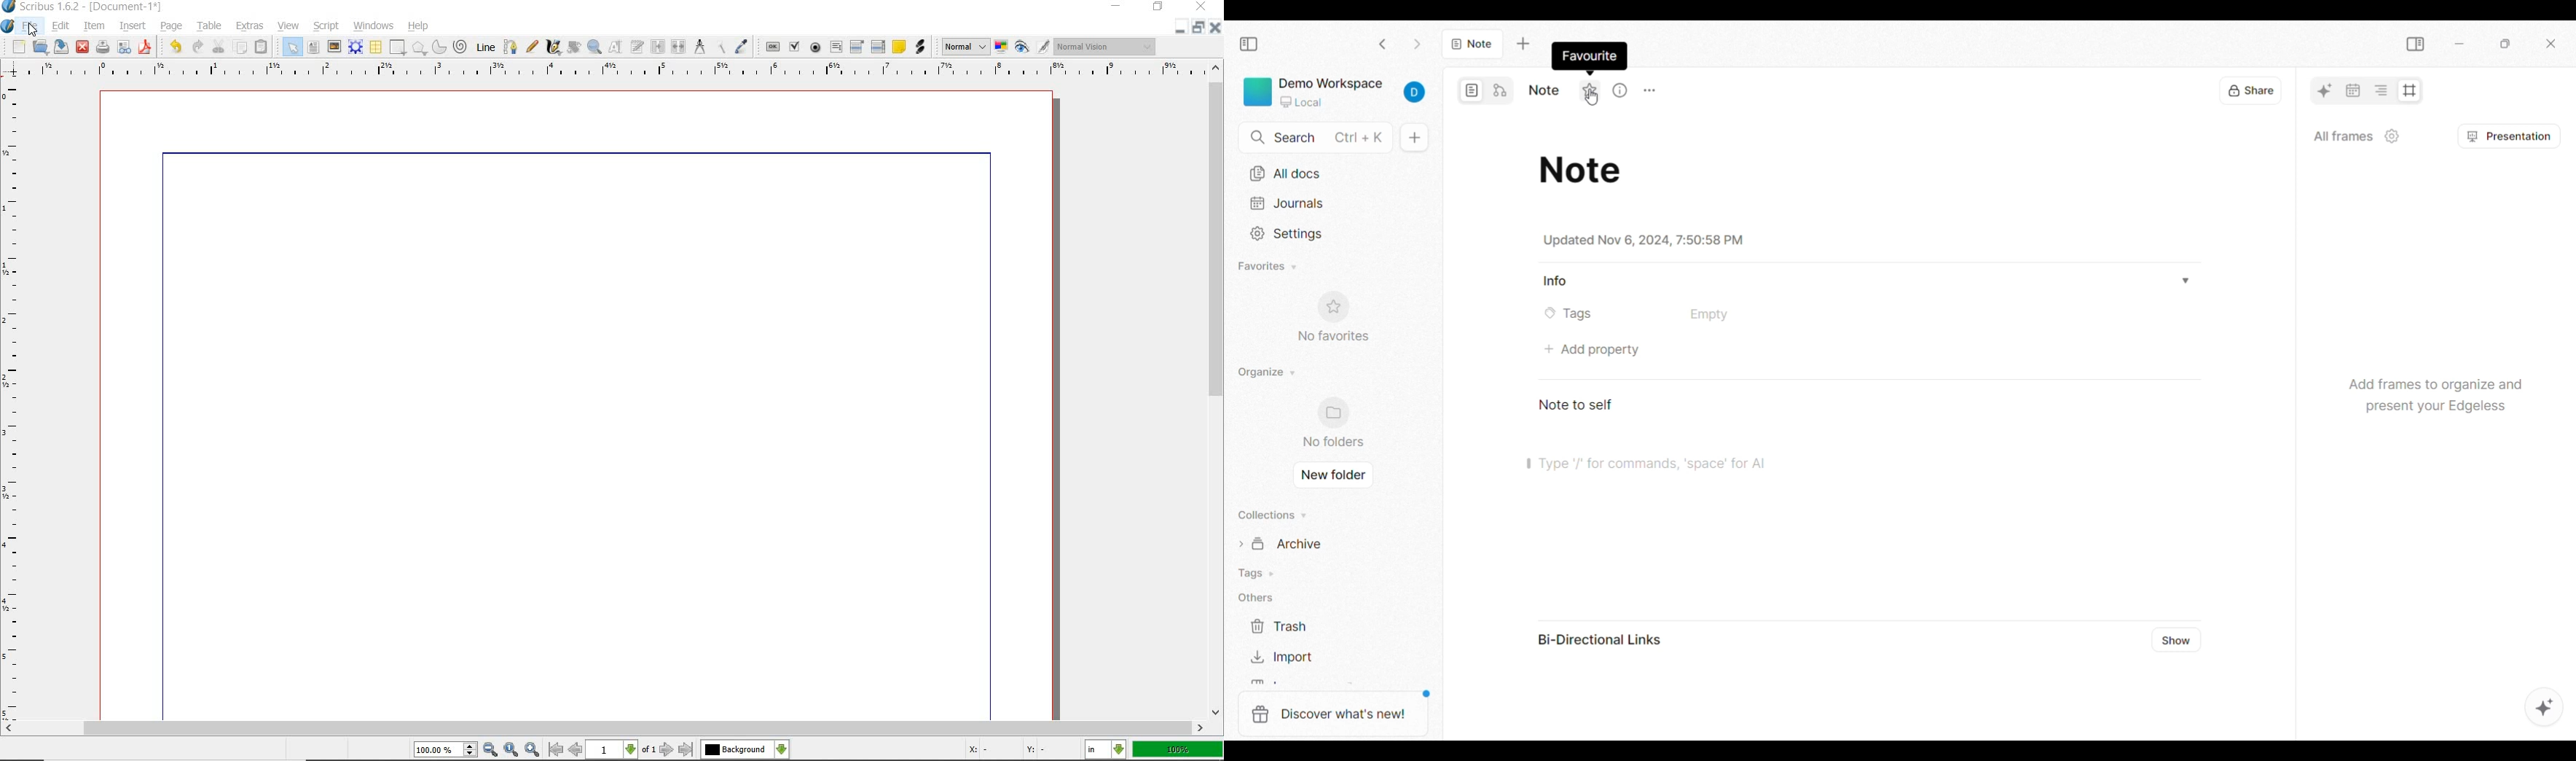  I want to click on ruler, so click(618, 73).